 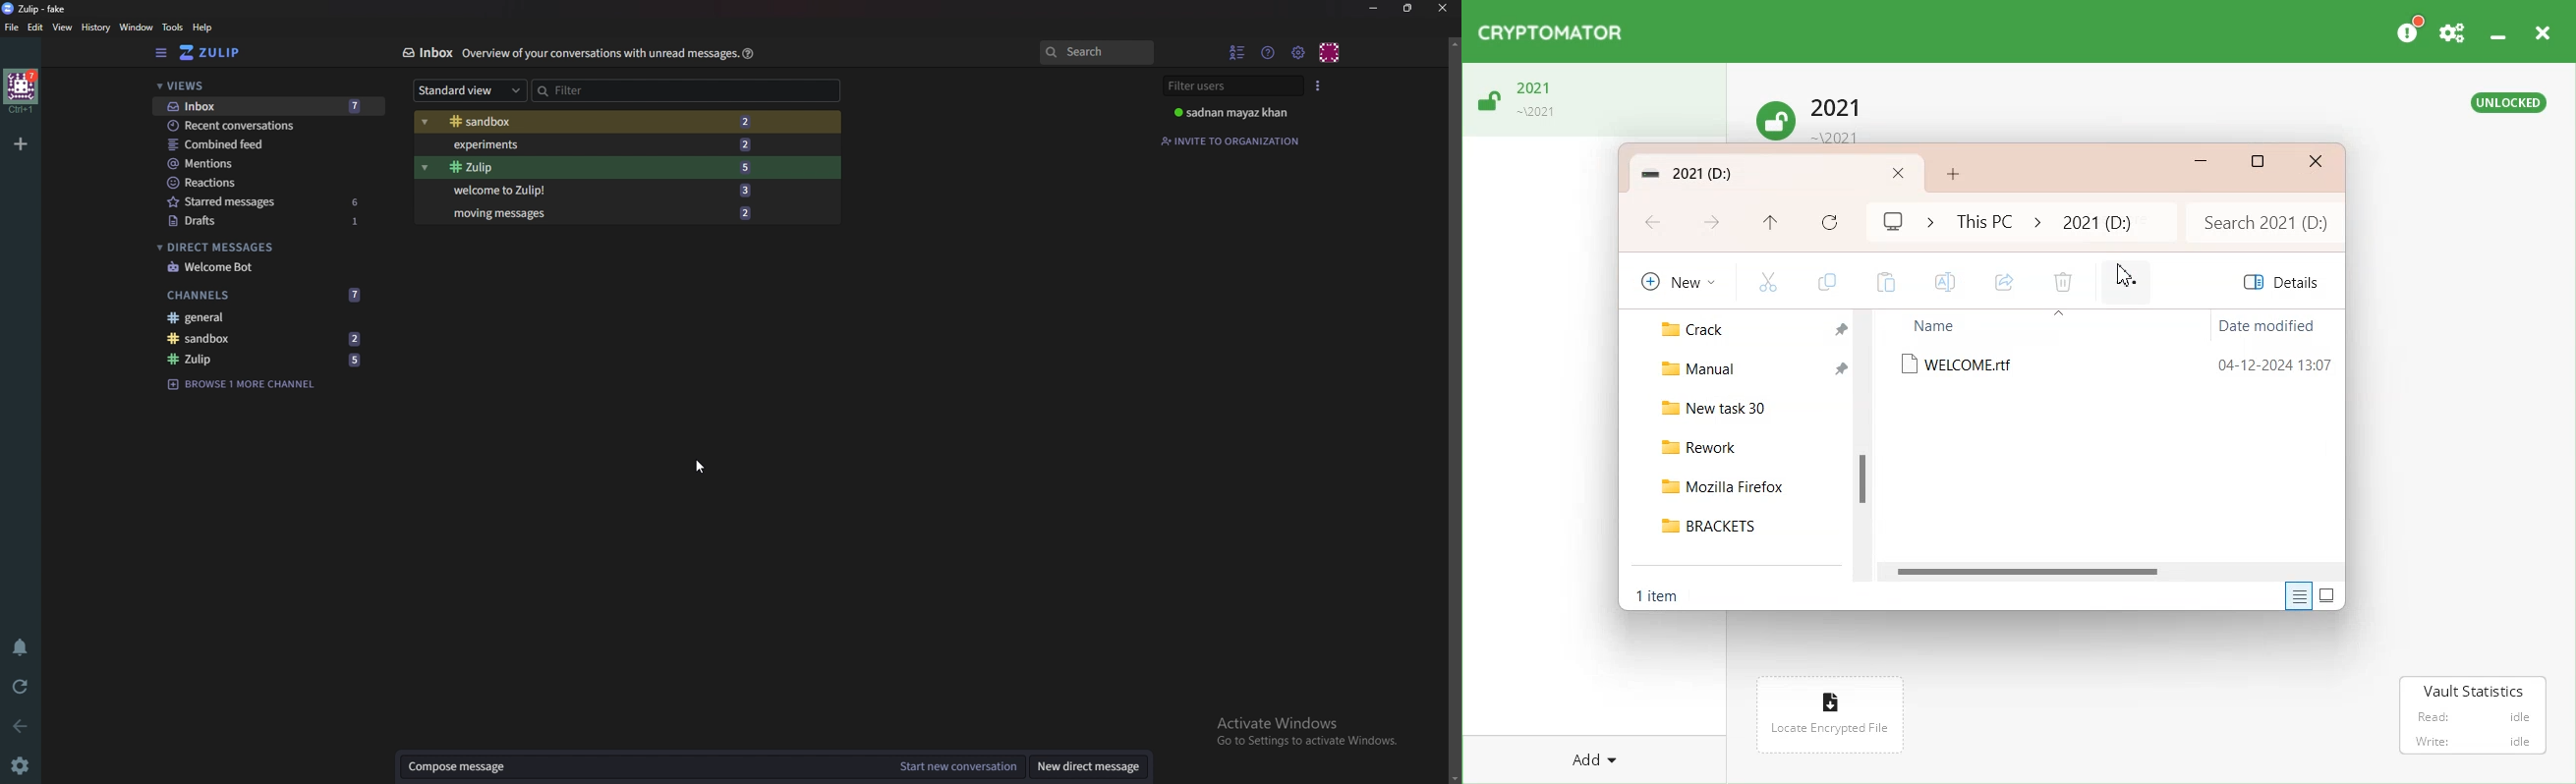 I want to click on Share, so click(x=2005, y=281).